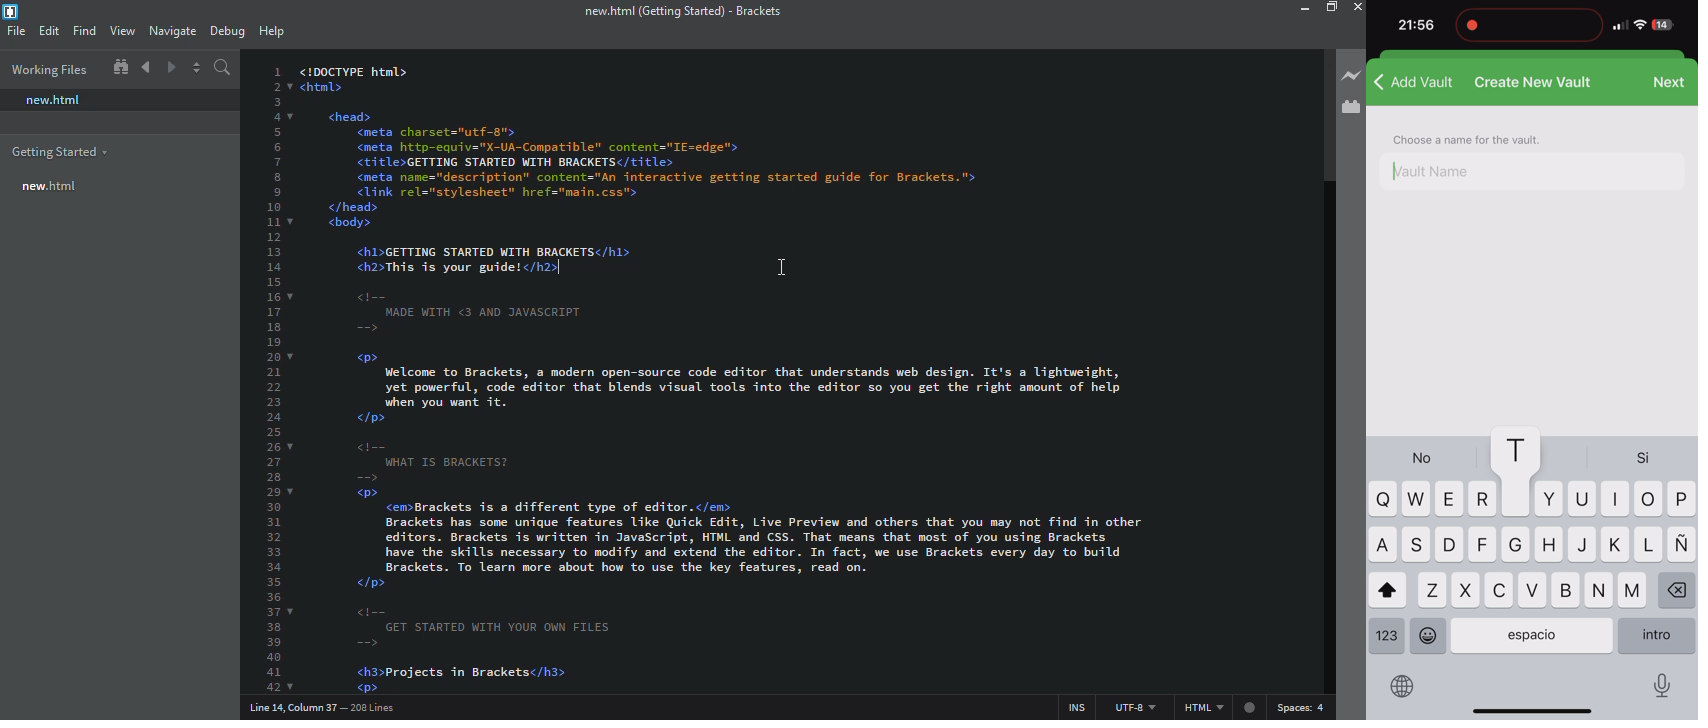 This screenshot has height=728, width=1708. I want to click on utf 8, so click(1132, 707).